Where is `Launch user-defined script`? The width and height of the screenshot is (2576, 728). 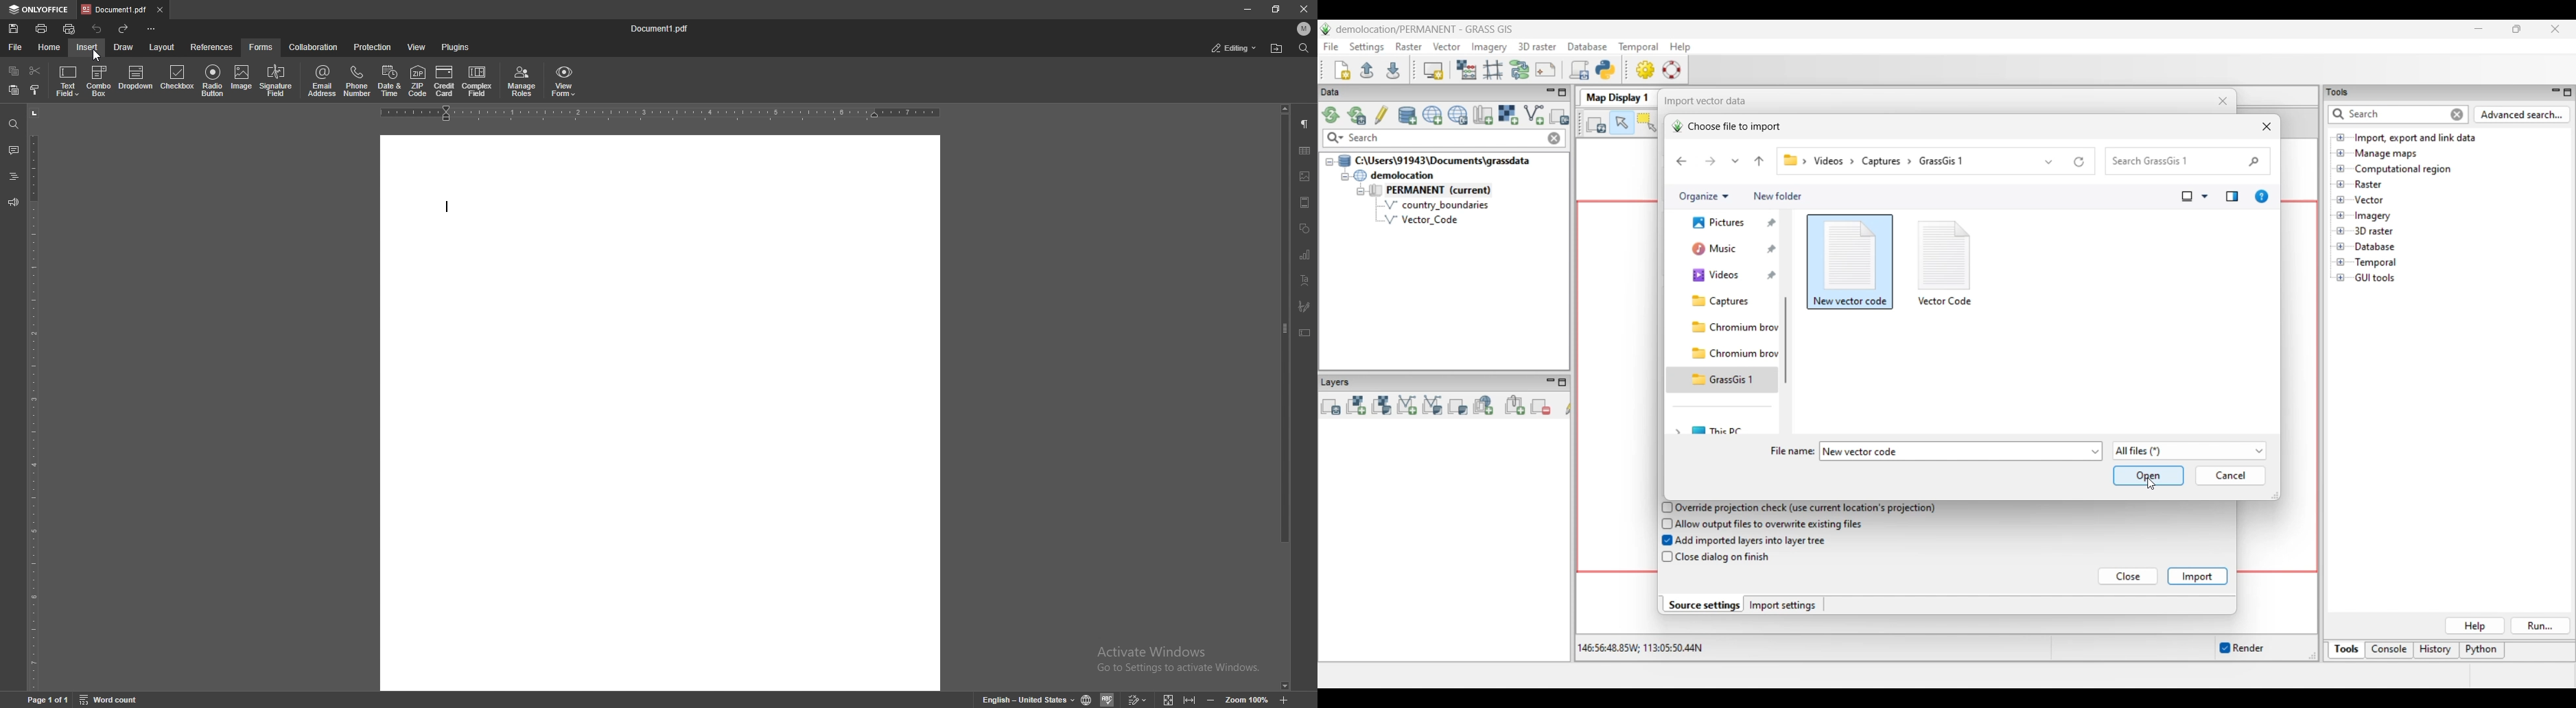 Launch user-defined script is located at coordinates (1579, 69).